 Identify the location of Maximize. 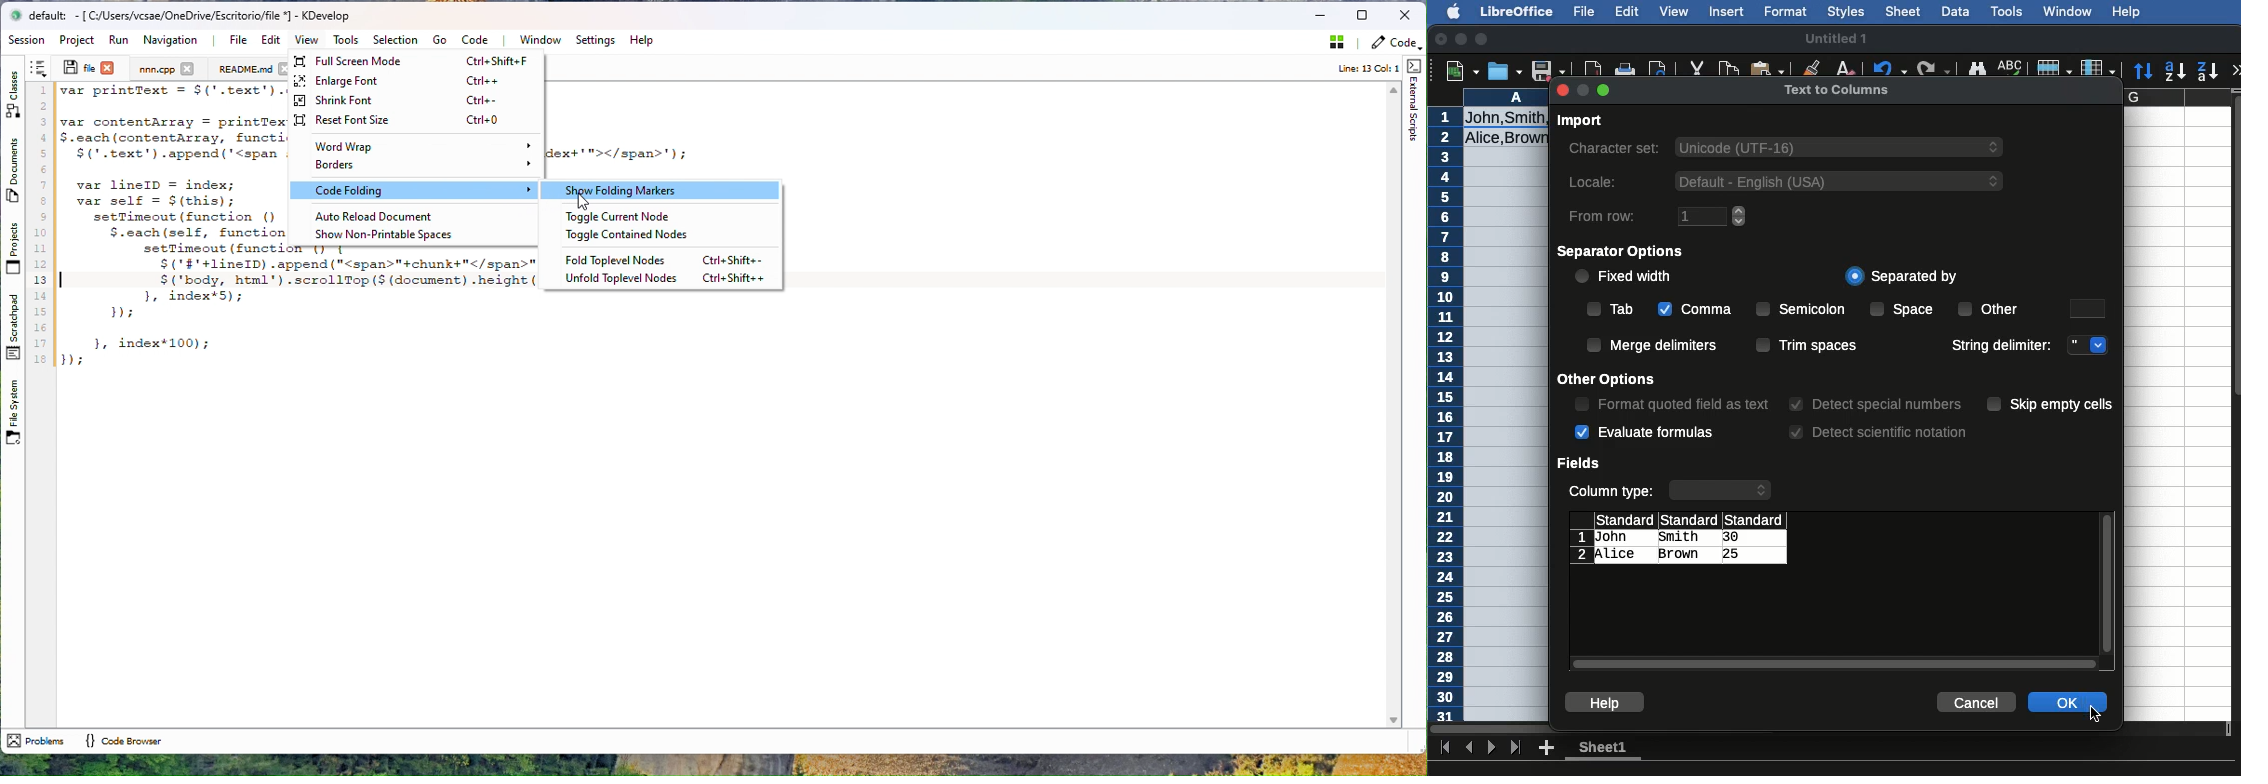
(1482, 39).